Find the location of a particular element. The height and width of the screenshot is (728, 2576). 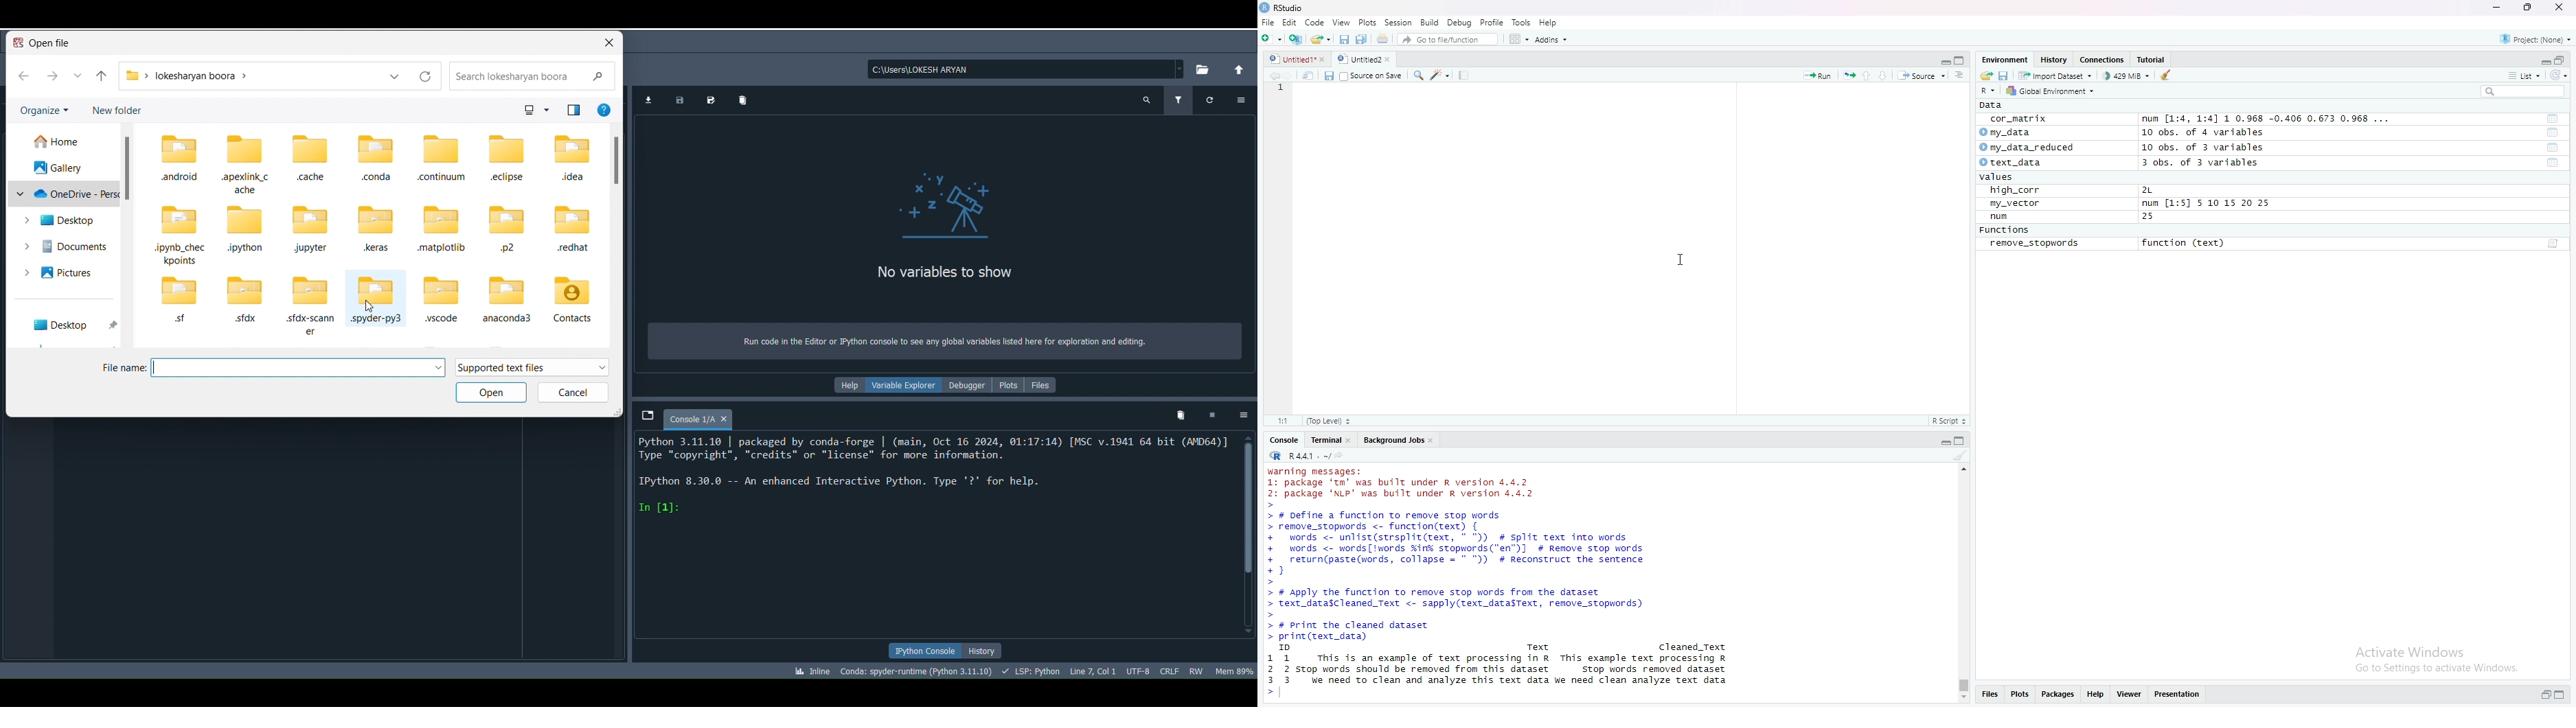

Save data is located at coordinates (679, 100).